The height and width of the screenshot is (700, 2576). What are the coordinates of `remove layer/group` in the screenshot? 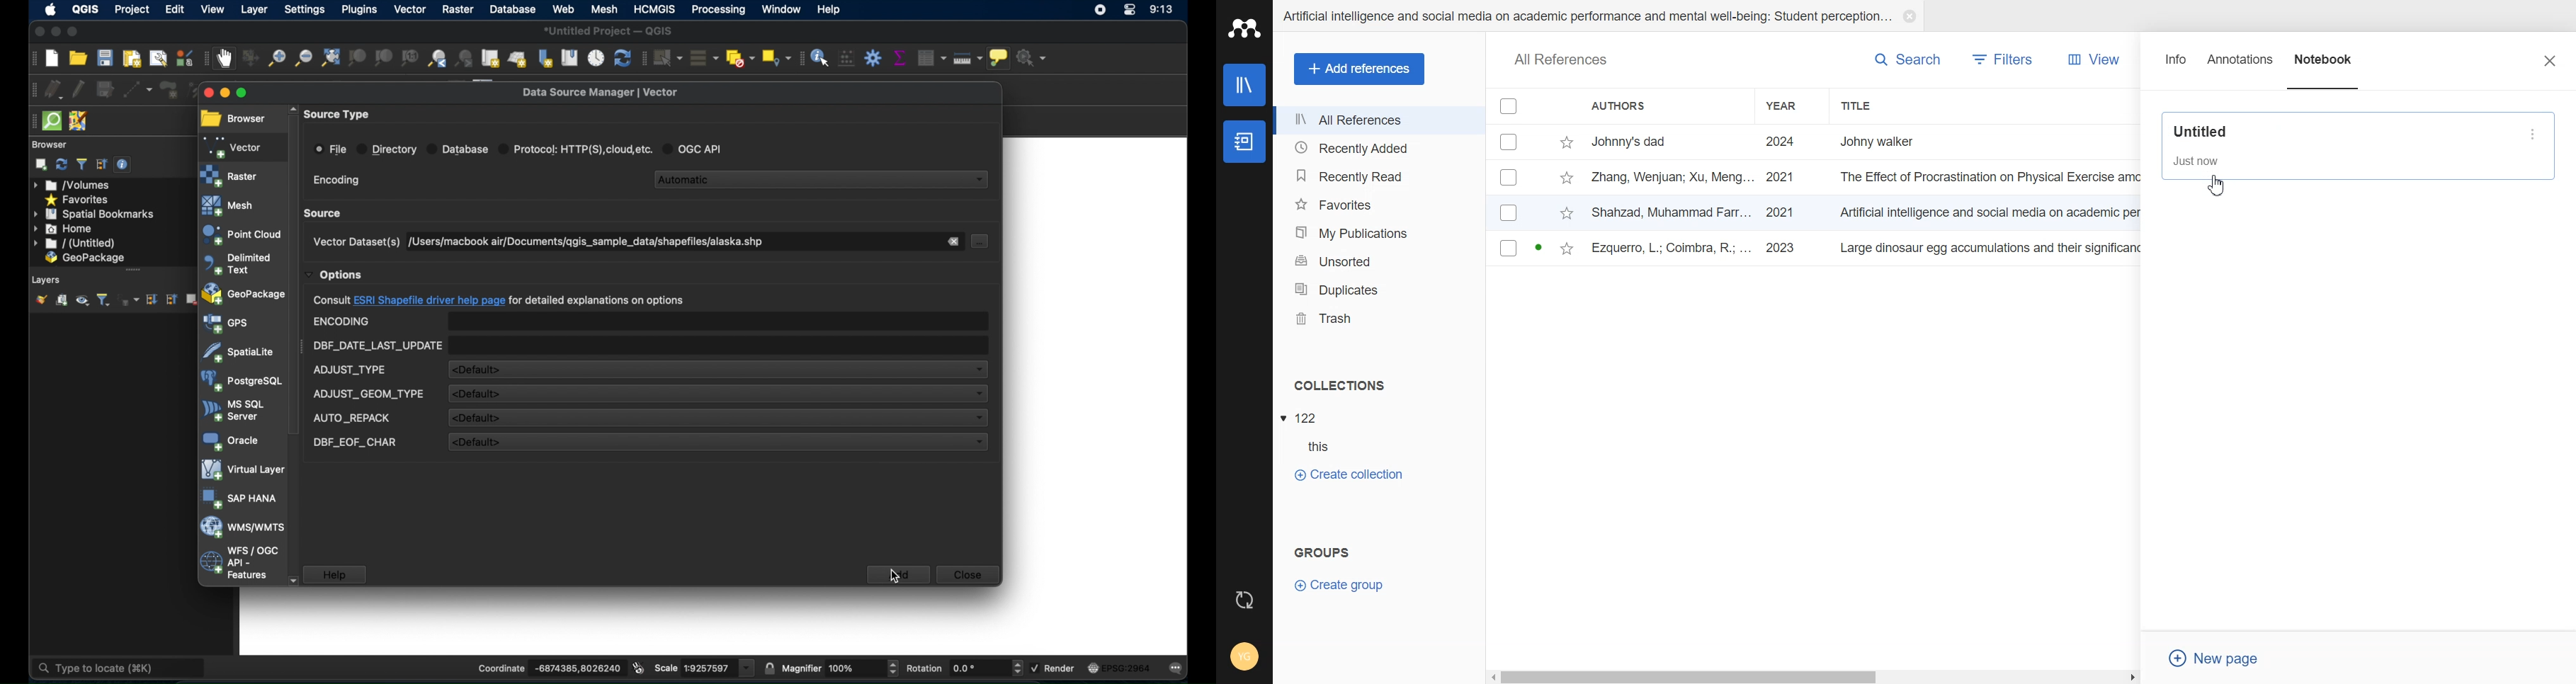 It's located at (193, 300).